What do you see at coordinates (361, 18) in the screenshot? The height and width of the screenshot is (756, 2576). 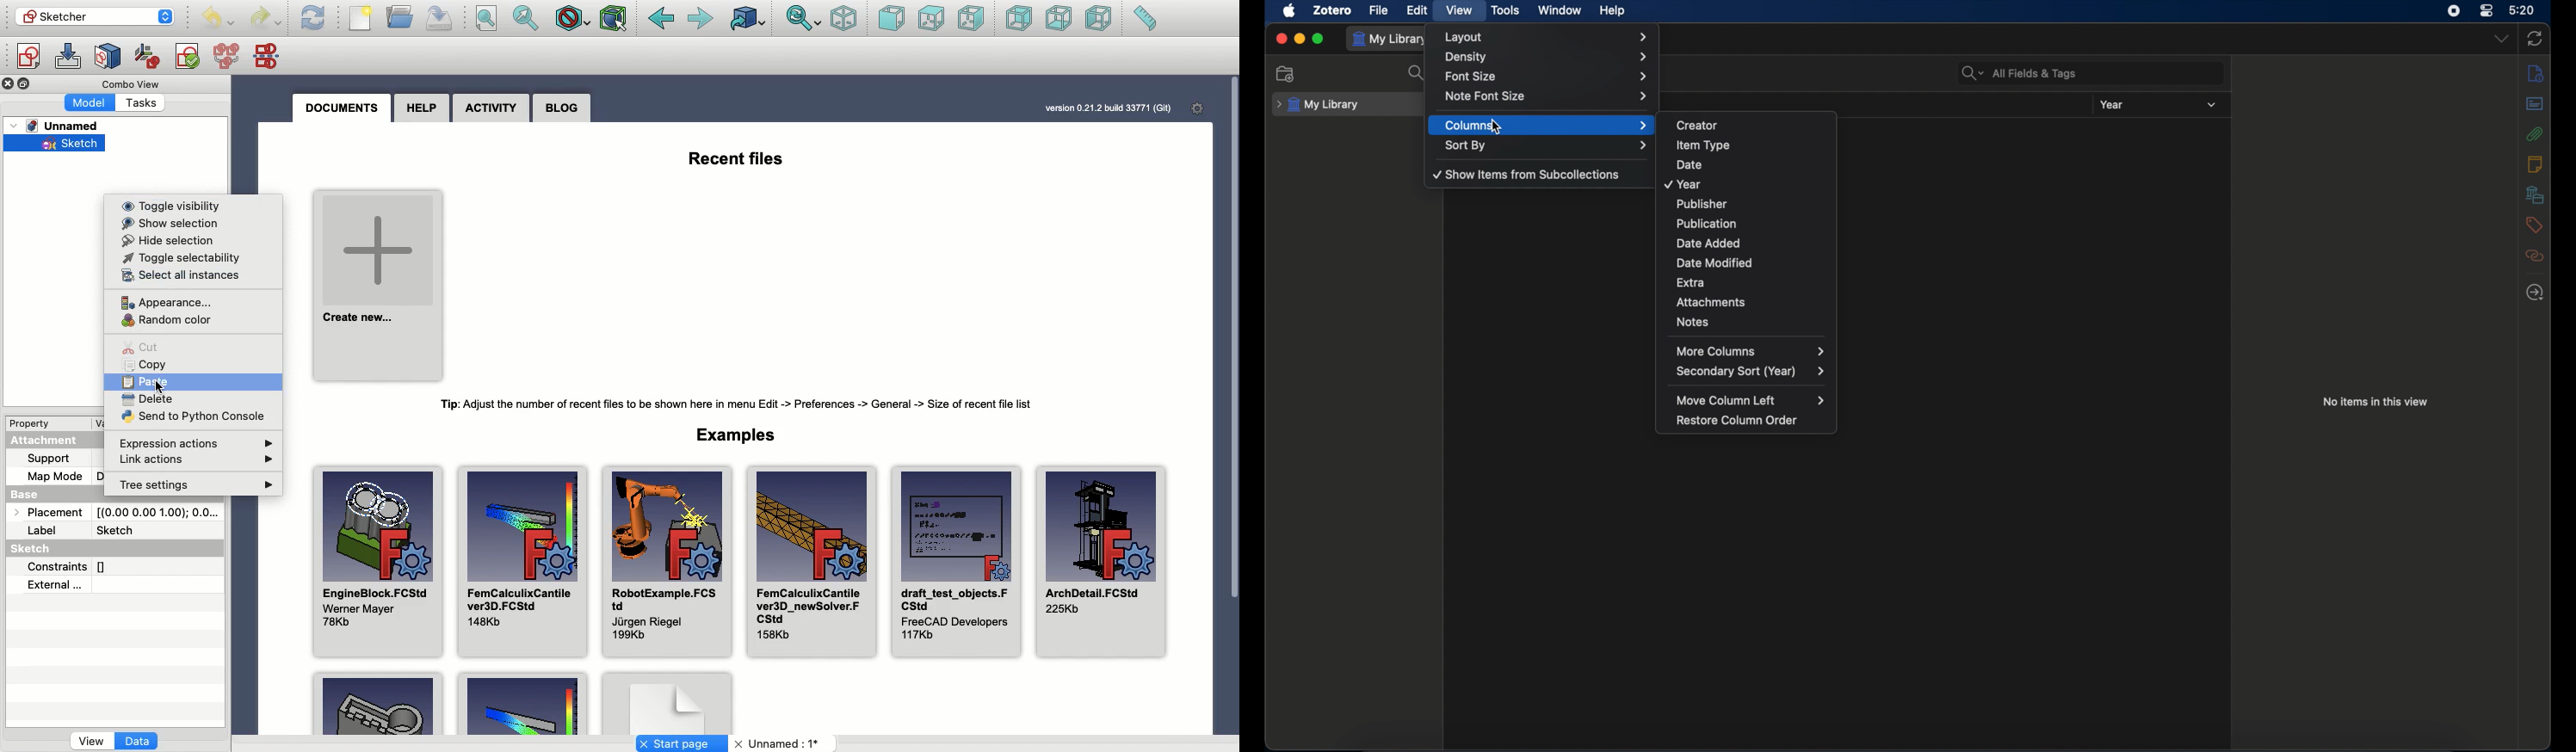 I see `New` at bounding box center [361, 18].